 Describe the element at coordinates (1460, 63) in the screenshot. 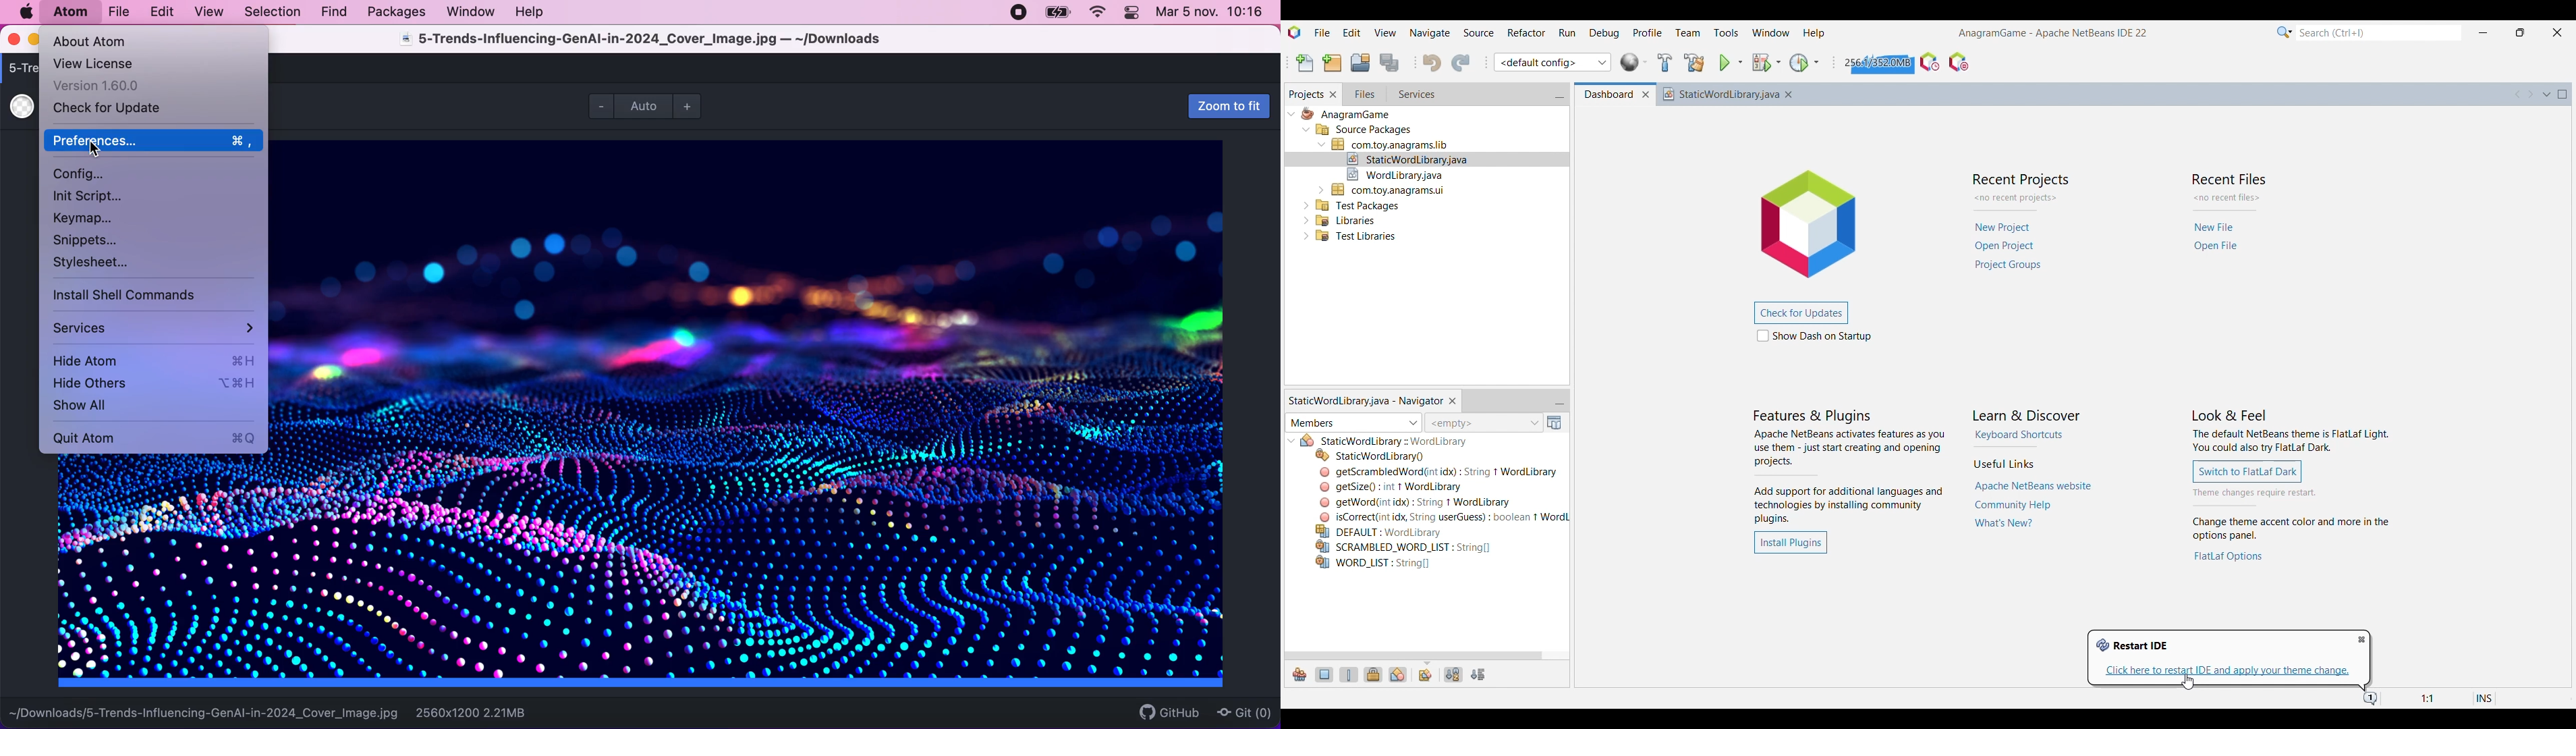

I see `Redo` at that location.